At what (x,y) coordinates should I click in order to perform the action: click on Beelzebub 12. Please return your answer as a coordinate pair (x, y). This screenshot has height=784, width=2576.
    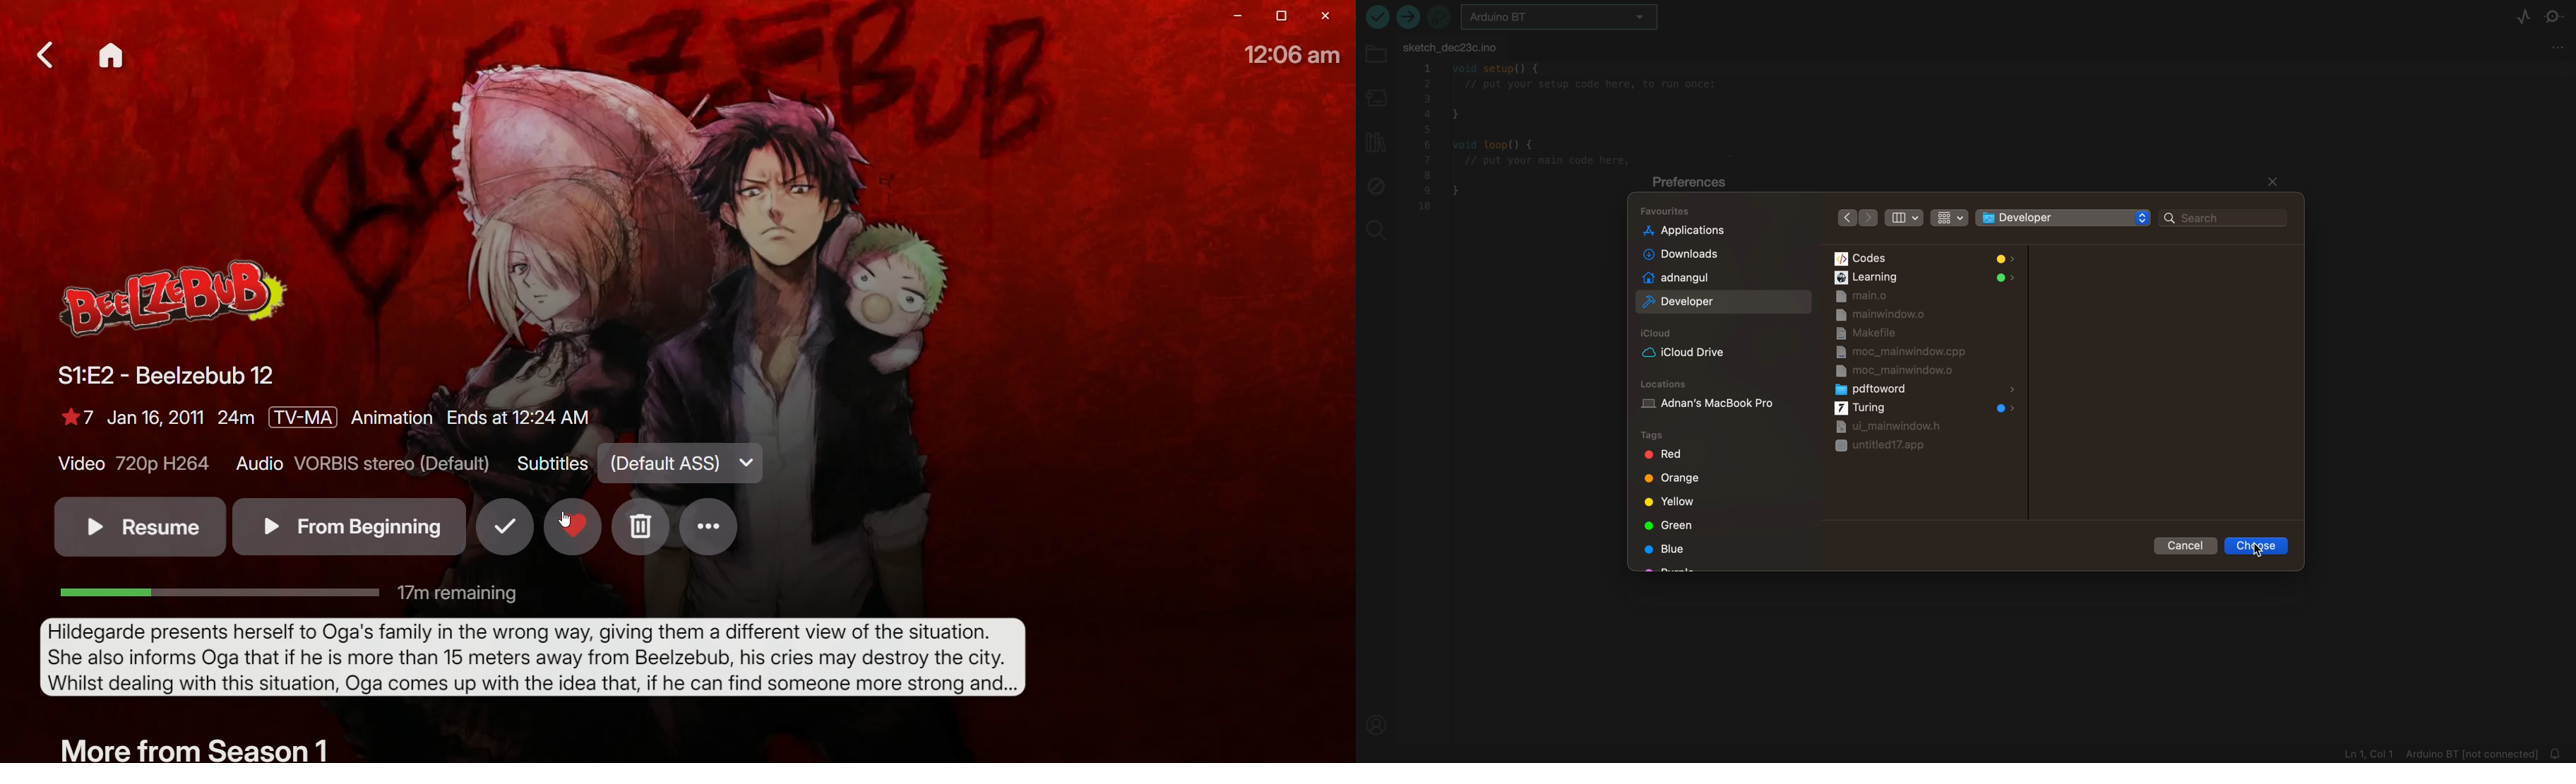
    Looking at the image, I should click on (163, 379).